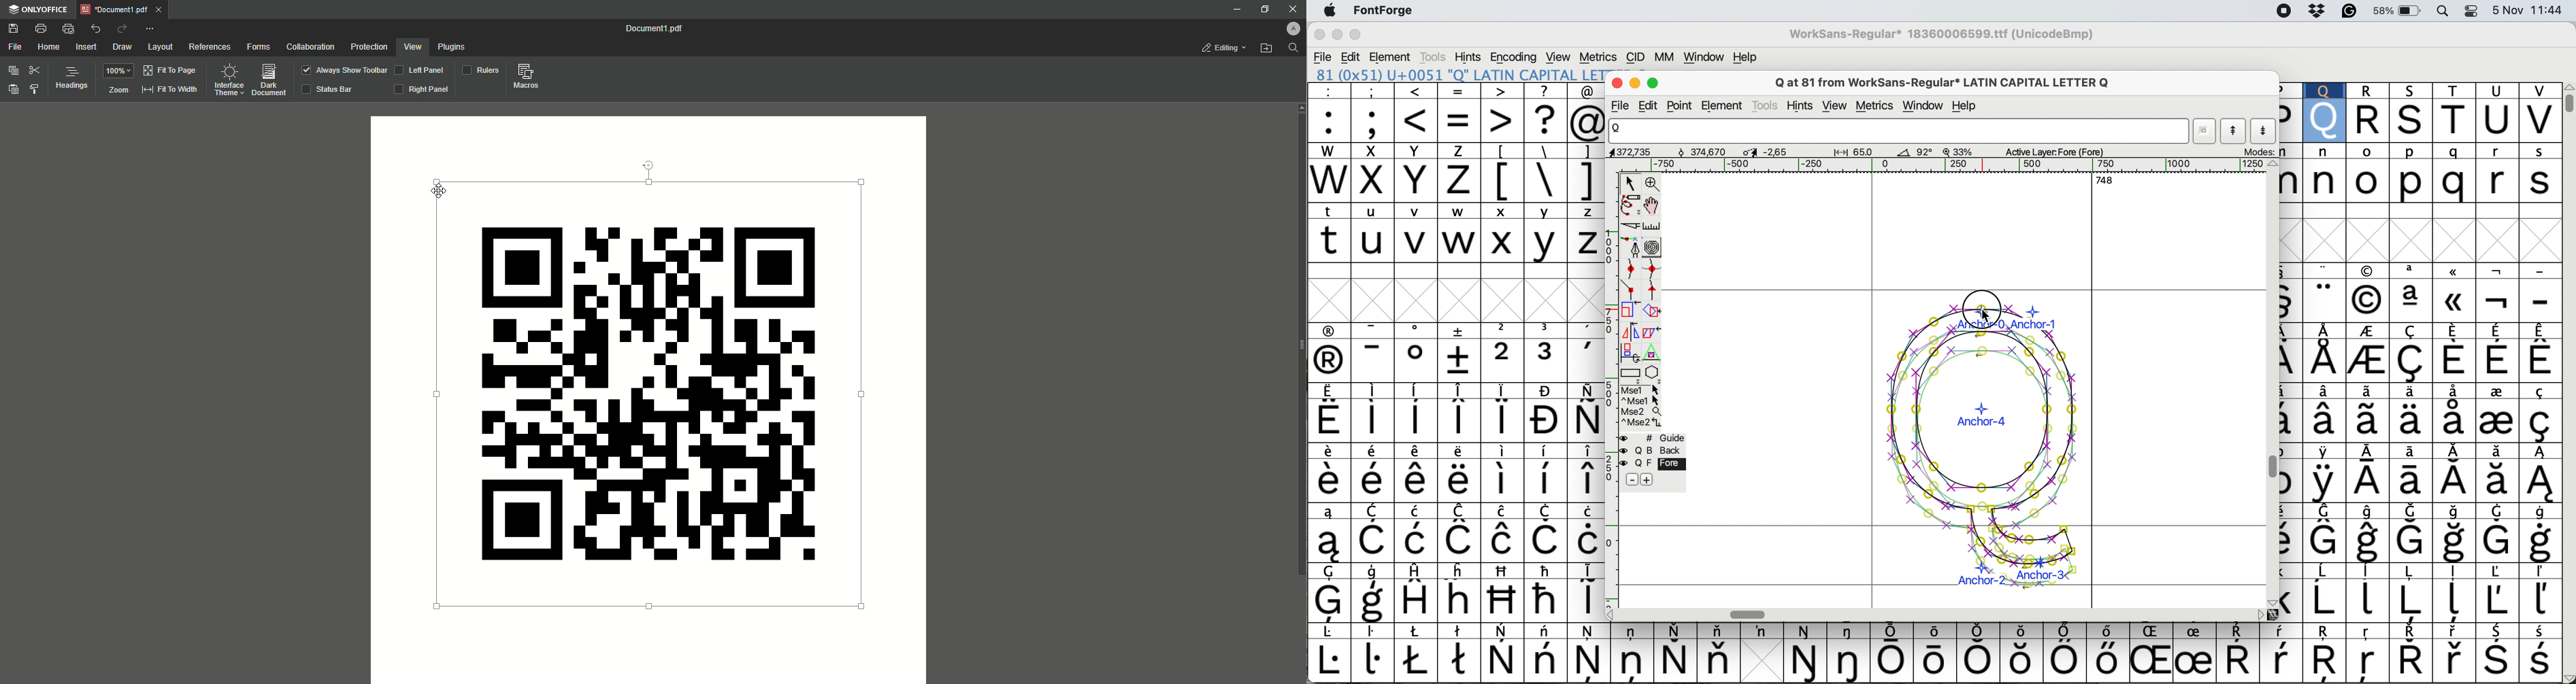  What do you see at coordinates (1649, 312) in the screenshot?
I see `rotate the selection` at bounding box center [1649, 312].